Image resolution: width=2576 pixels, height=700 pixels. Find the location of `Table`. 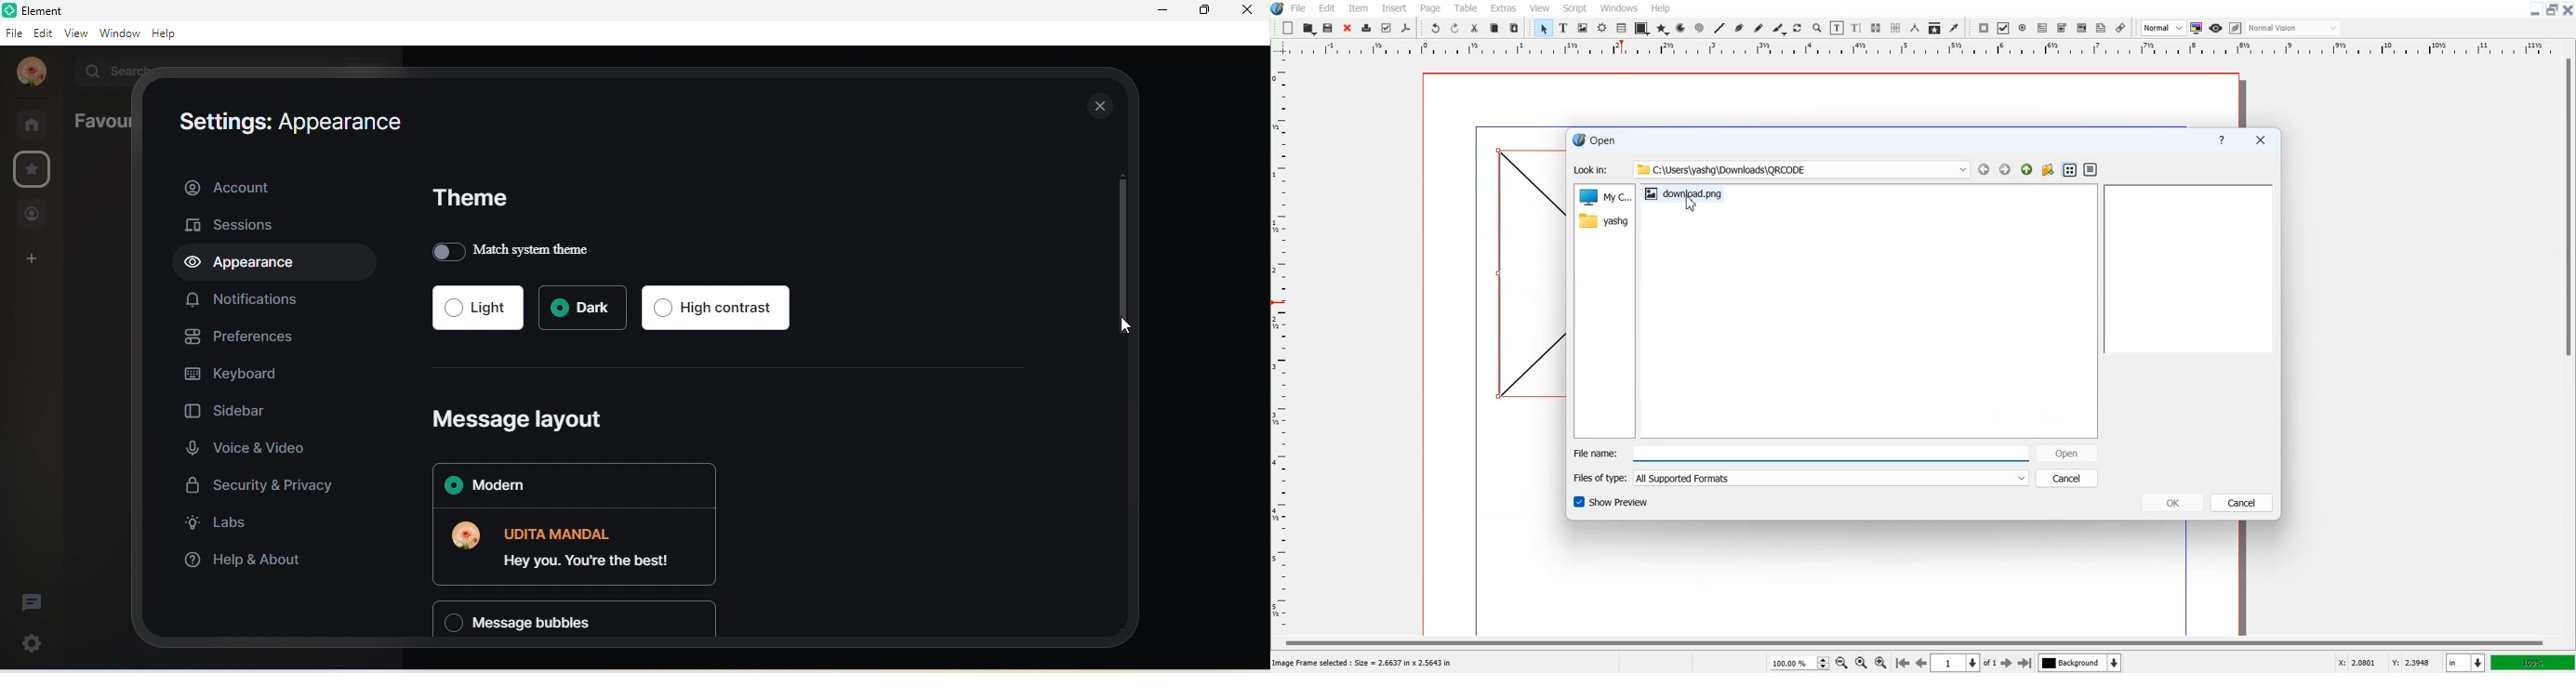

Table is located at coordinates (1466, 7).